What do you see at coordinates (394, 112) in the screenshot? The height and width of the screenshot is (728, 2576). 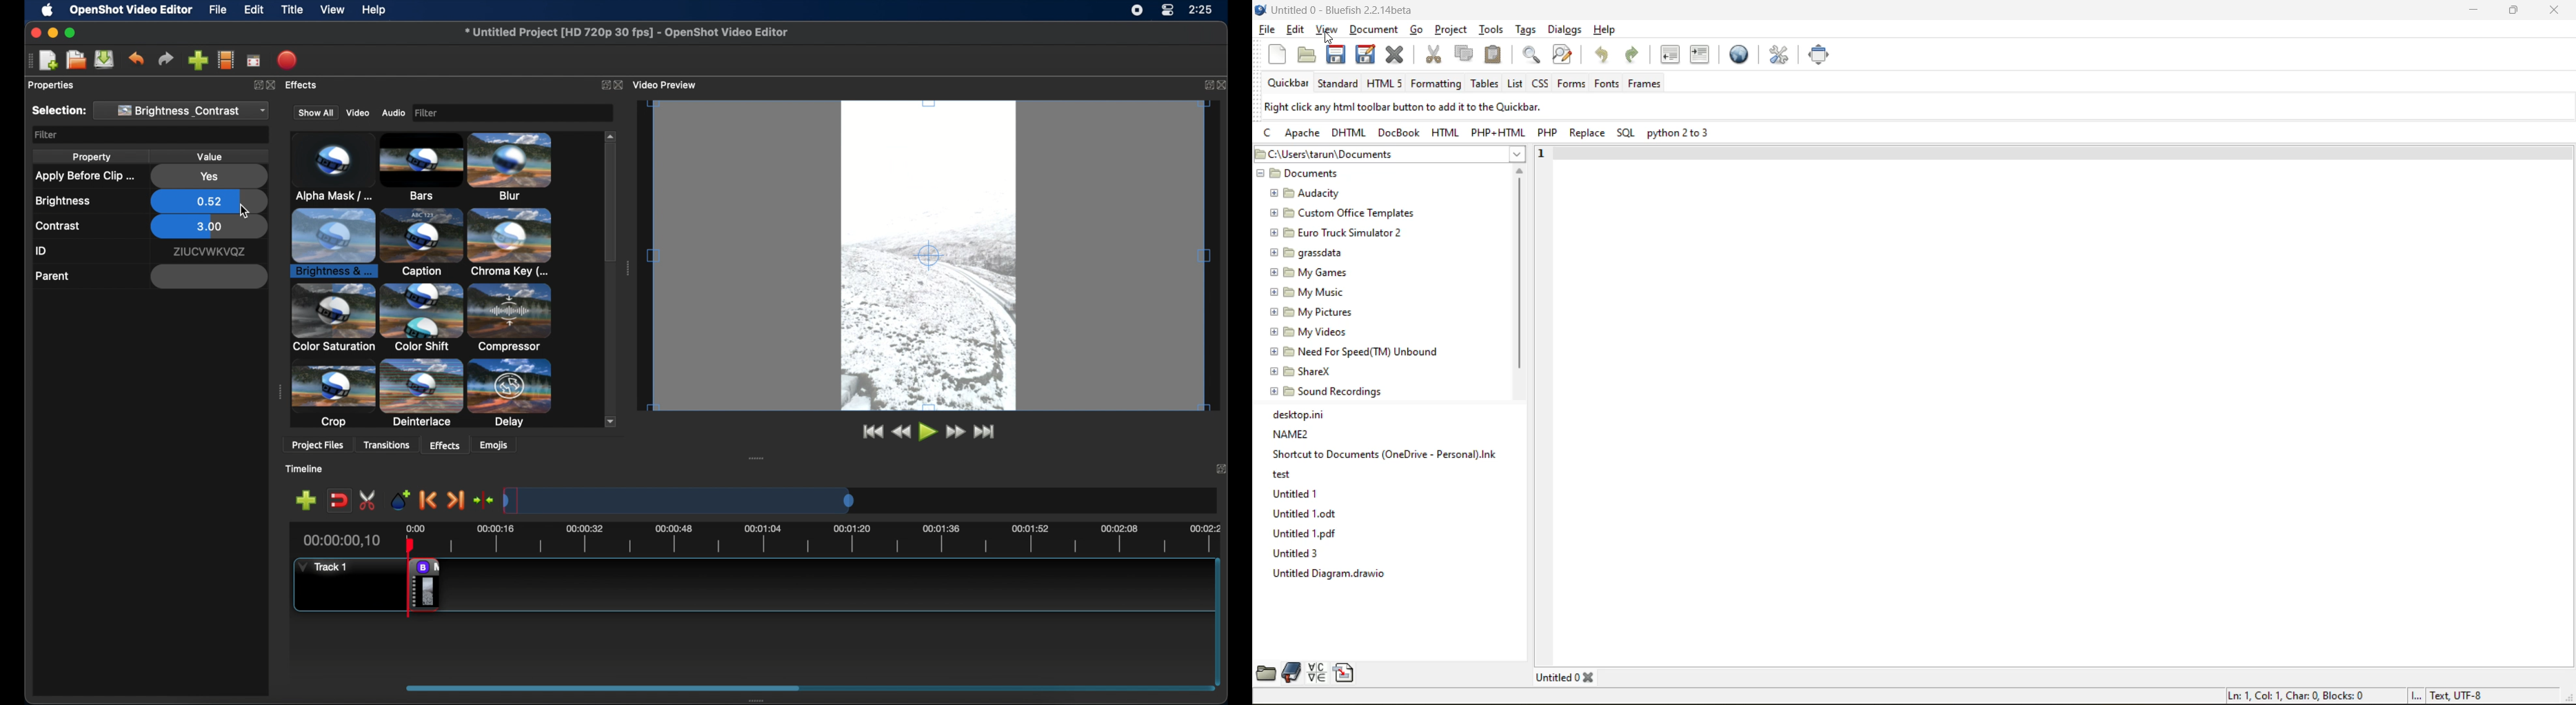 I see `audio` at bounding box center [394, 112].